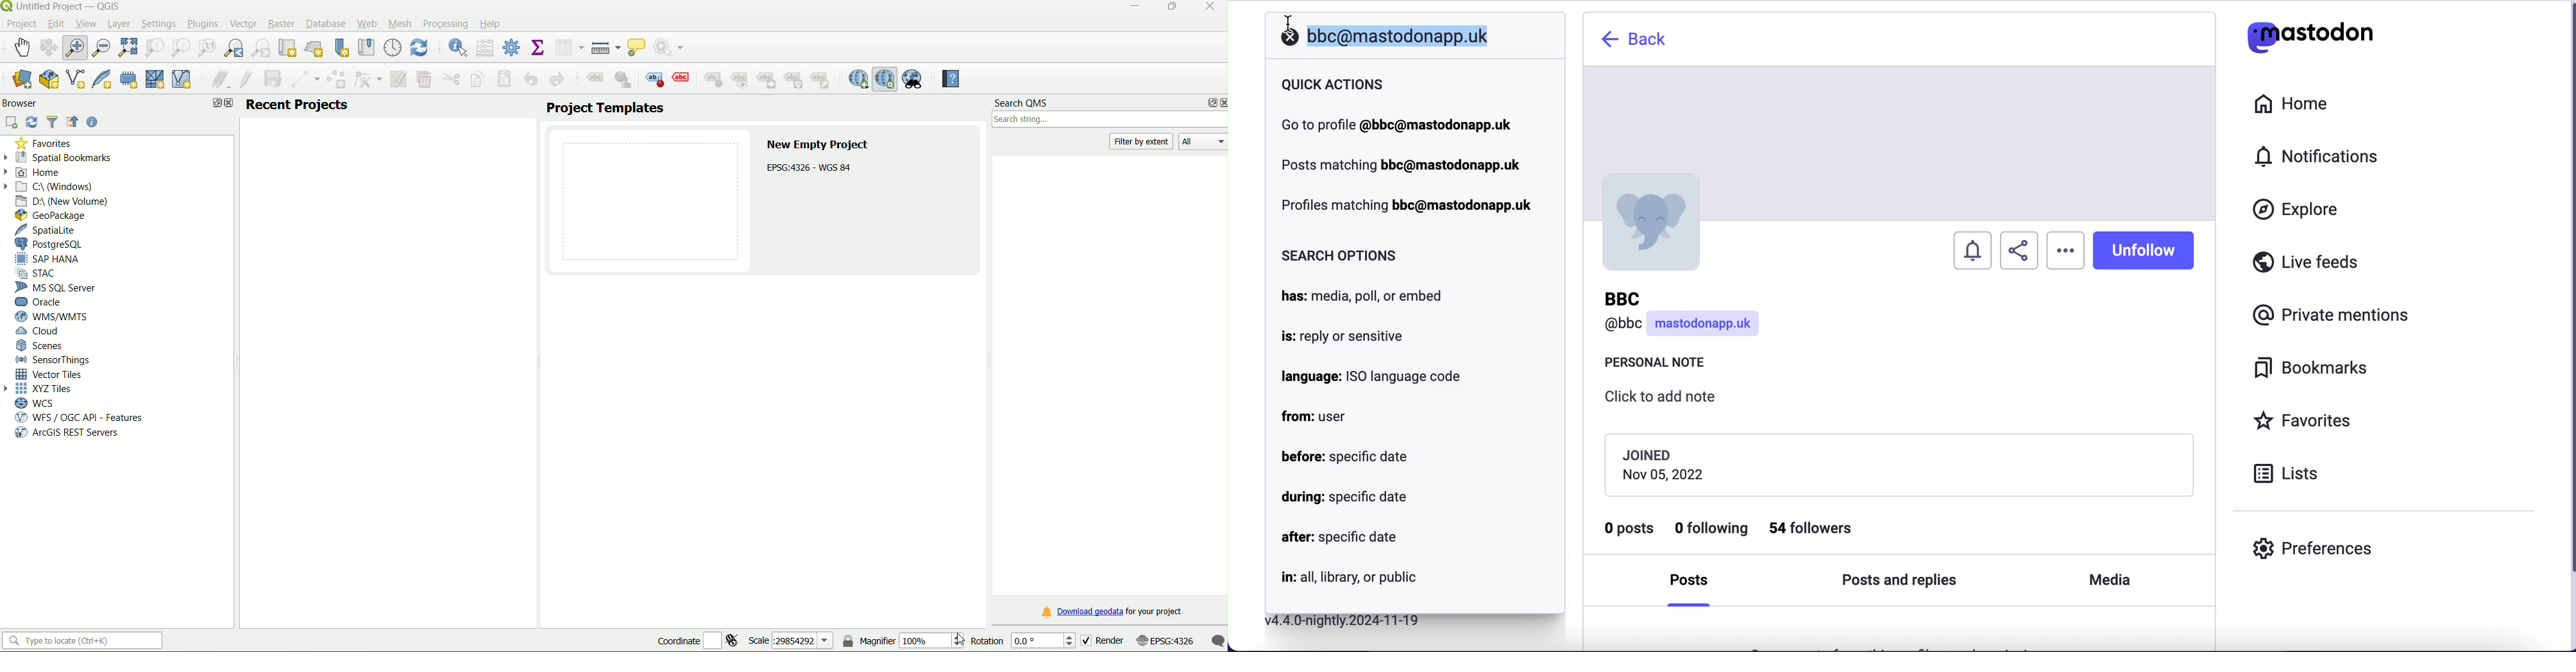 This screenshot has height=672, width=2576. What do you see at coordinates (327, 24) in the screenshot?
I see `database` at bounding box center [327, 24].